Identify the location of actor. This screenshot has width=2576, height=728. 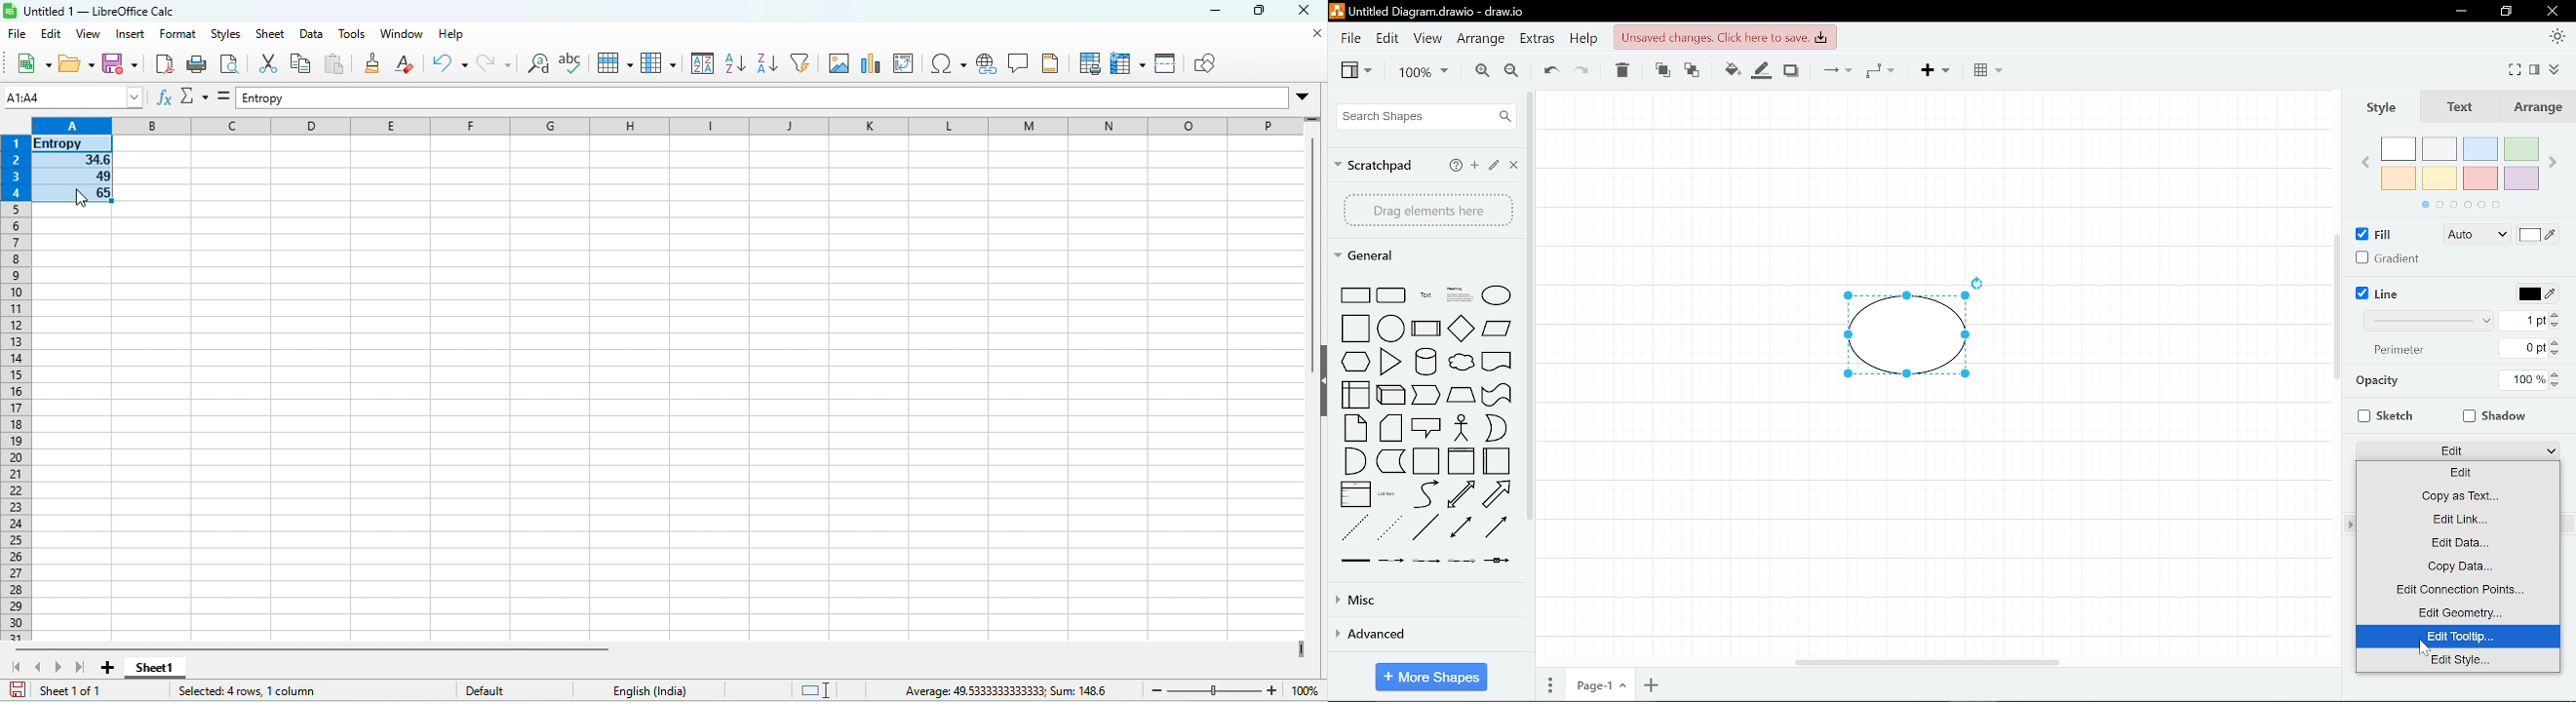
(1462, 428).